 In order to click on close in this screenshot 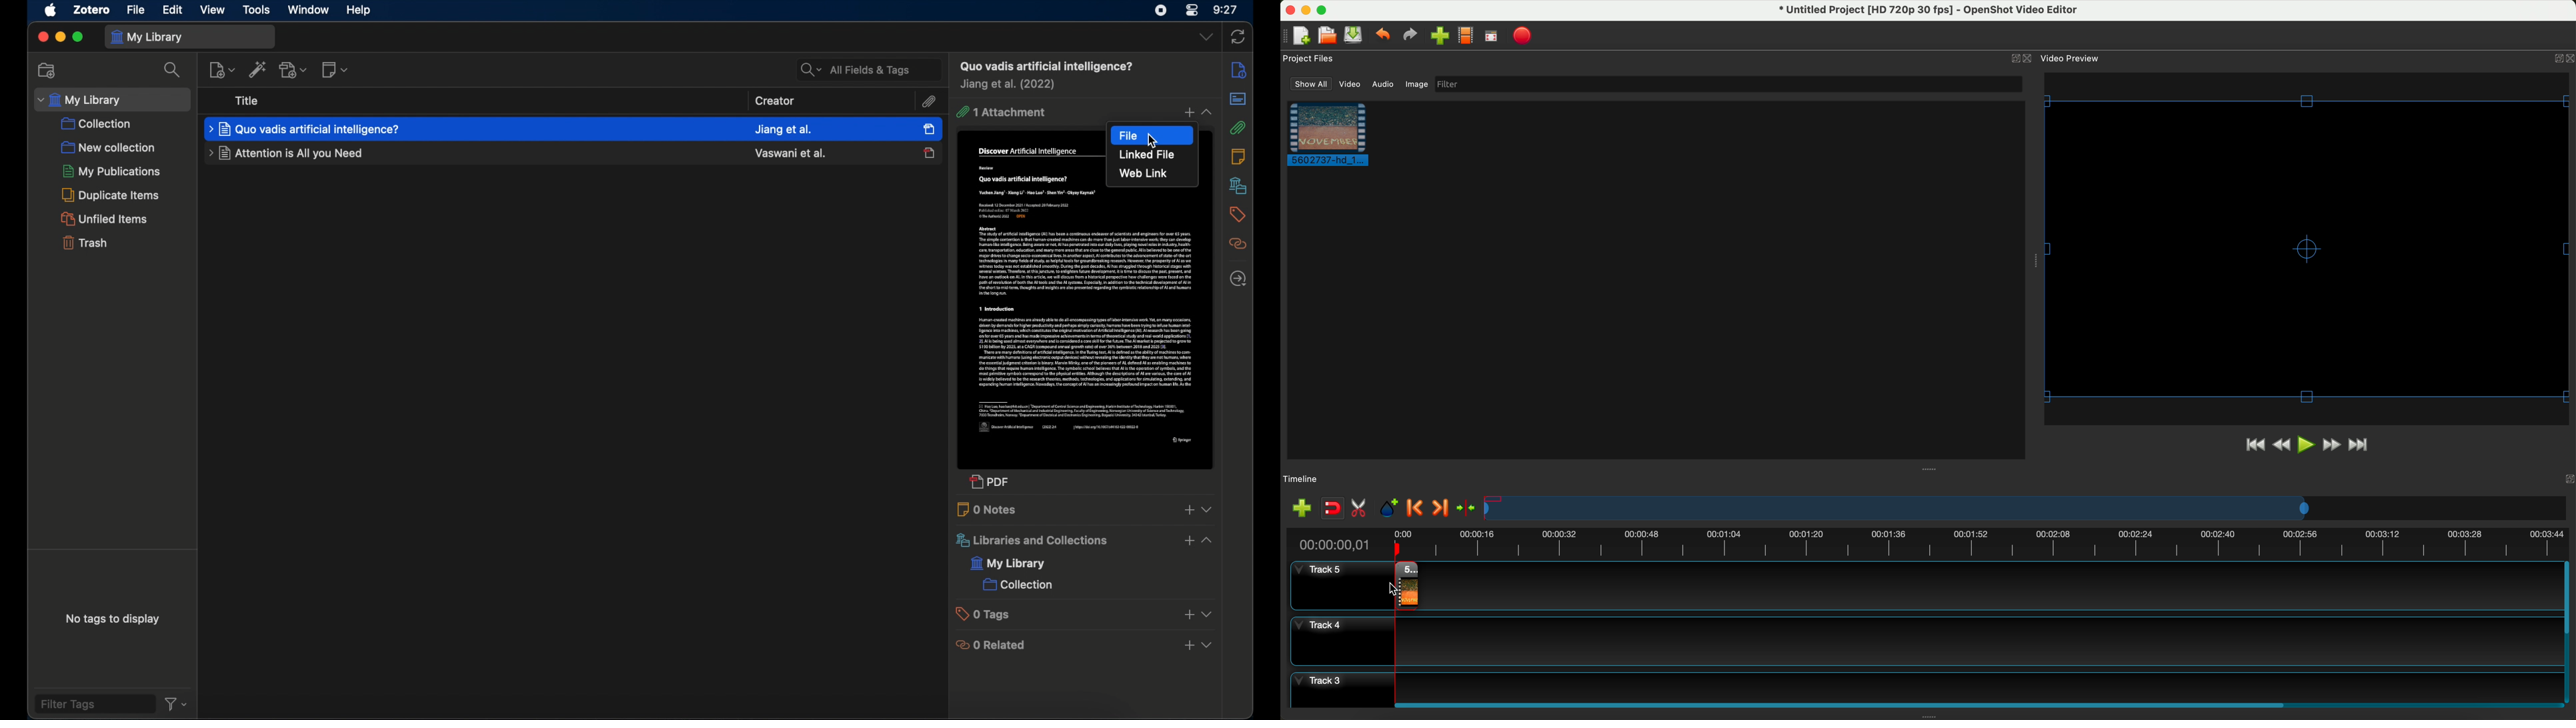, I will do `click(41, 37)`.